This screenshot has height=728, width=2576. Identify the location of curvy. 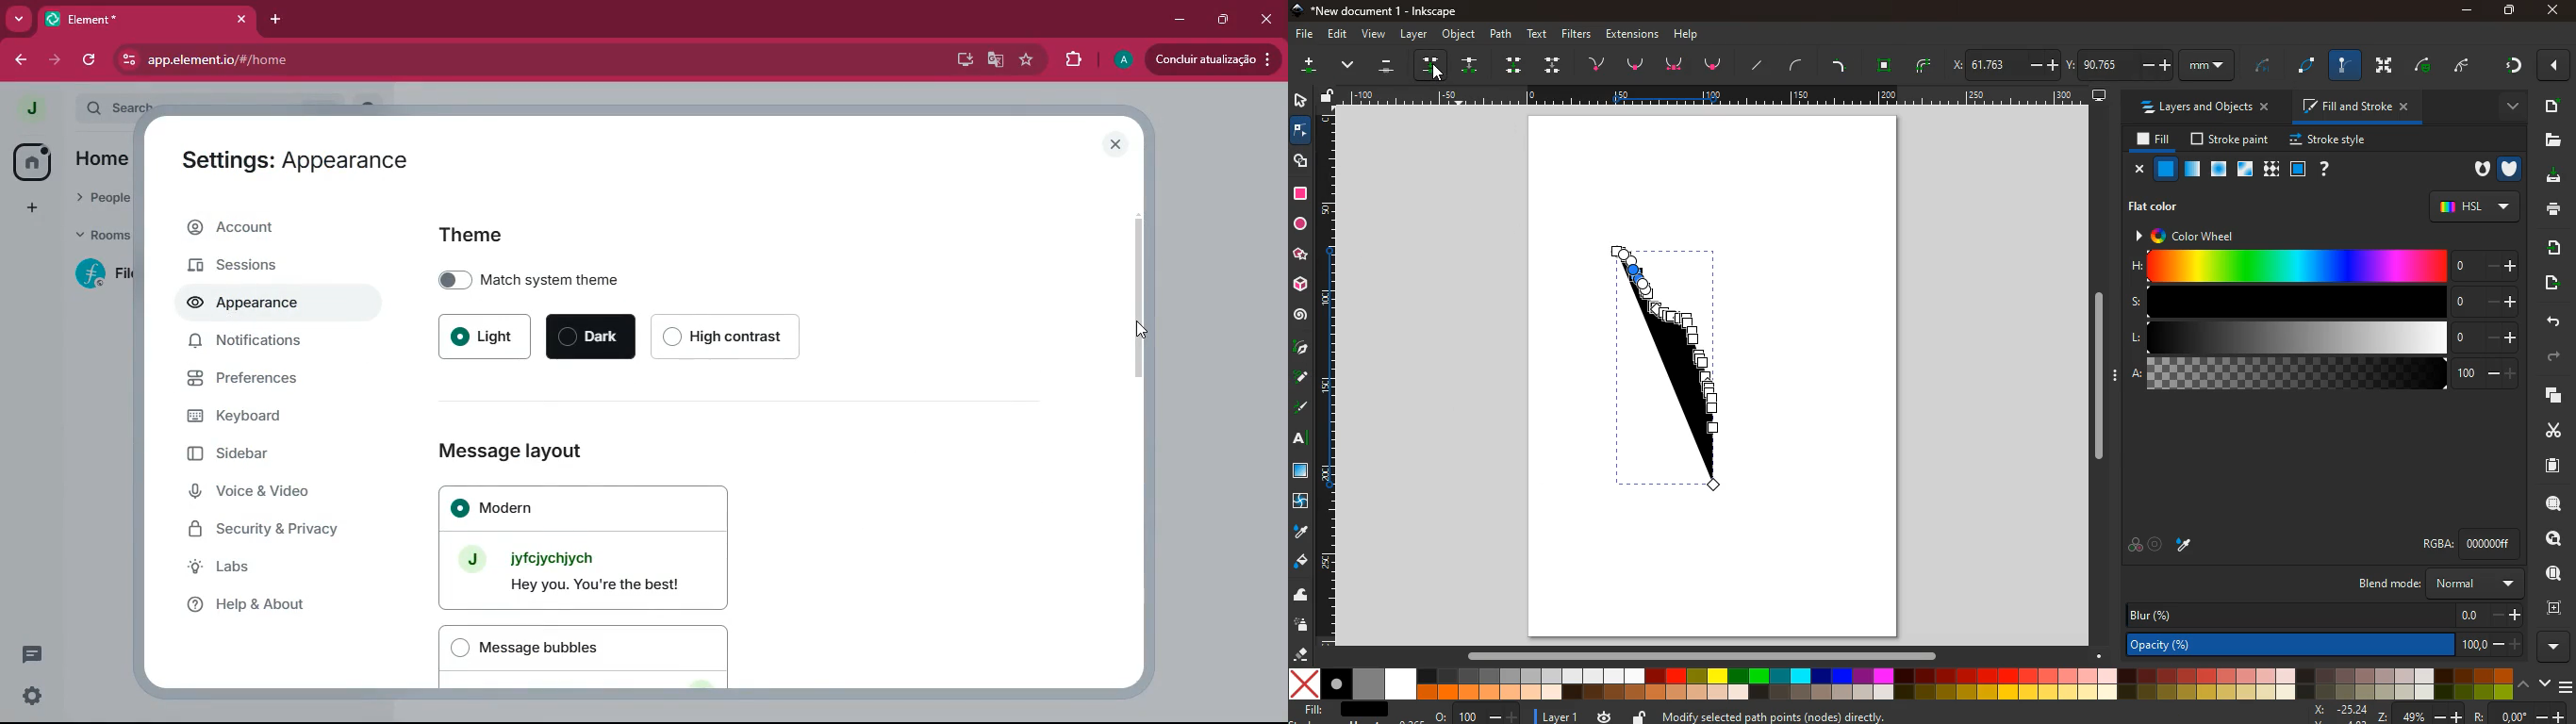
(1800, 65).